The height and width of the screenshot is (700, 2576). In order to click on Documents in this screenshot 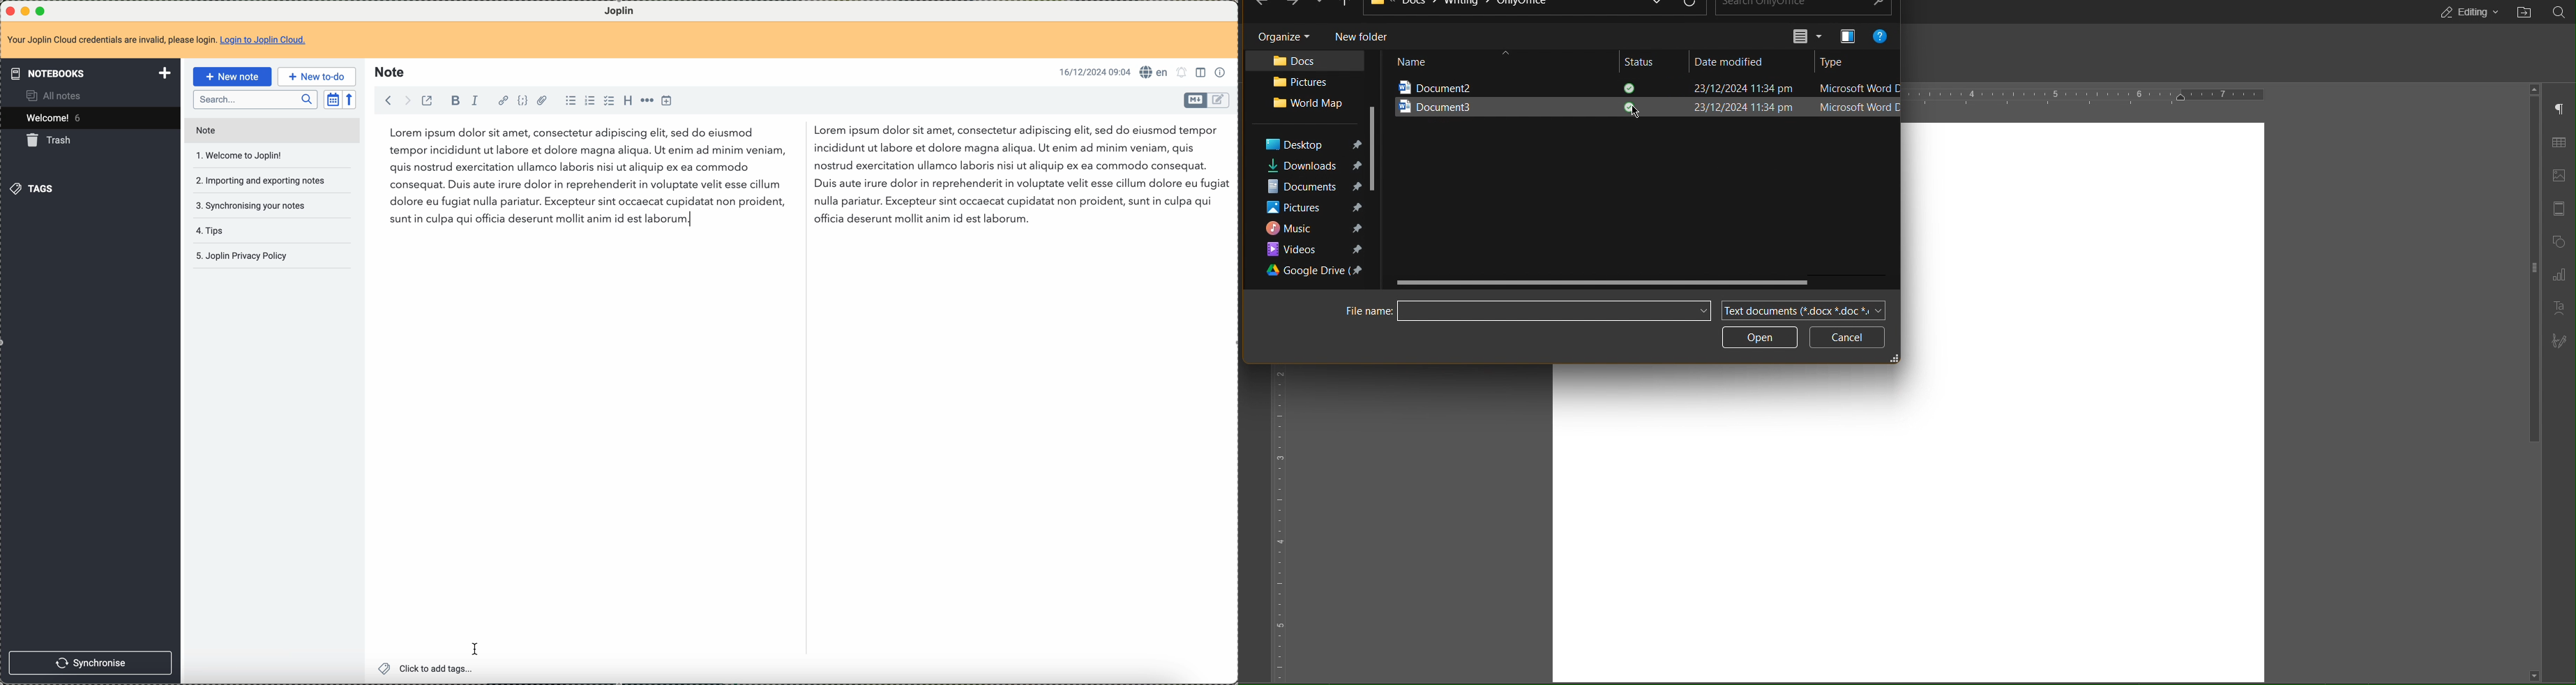, I will do `click(1305, 187)`.